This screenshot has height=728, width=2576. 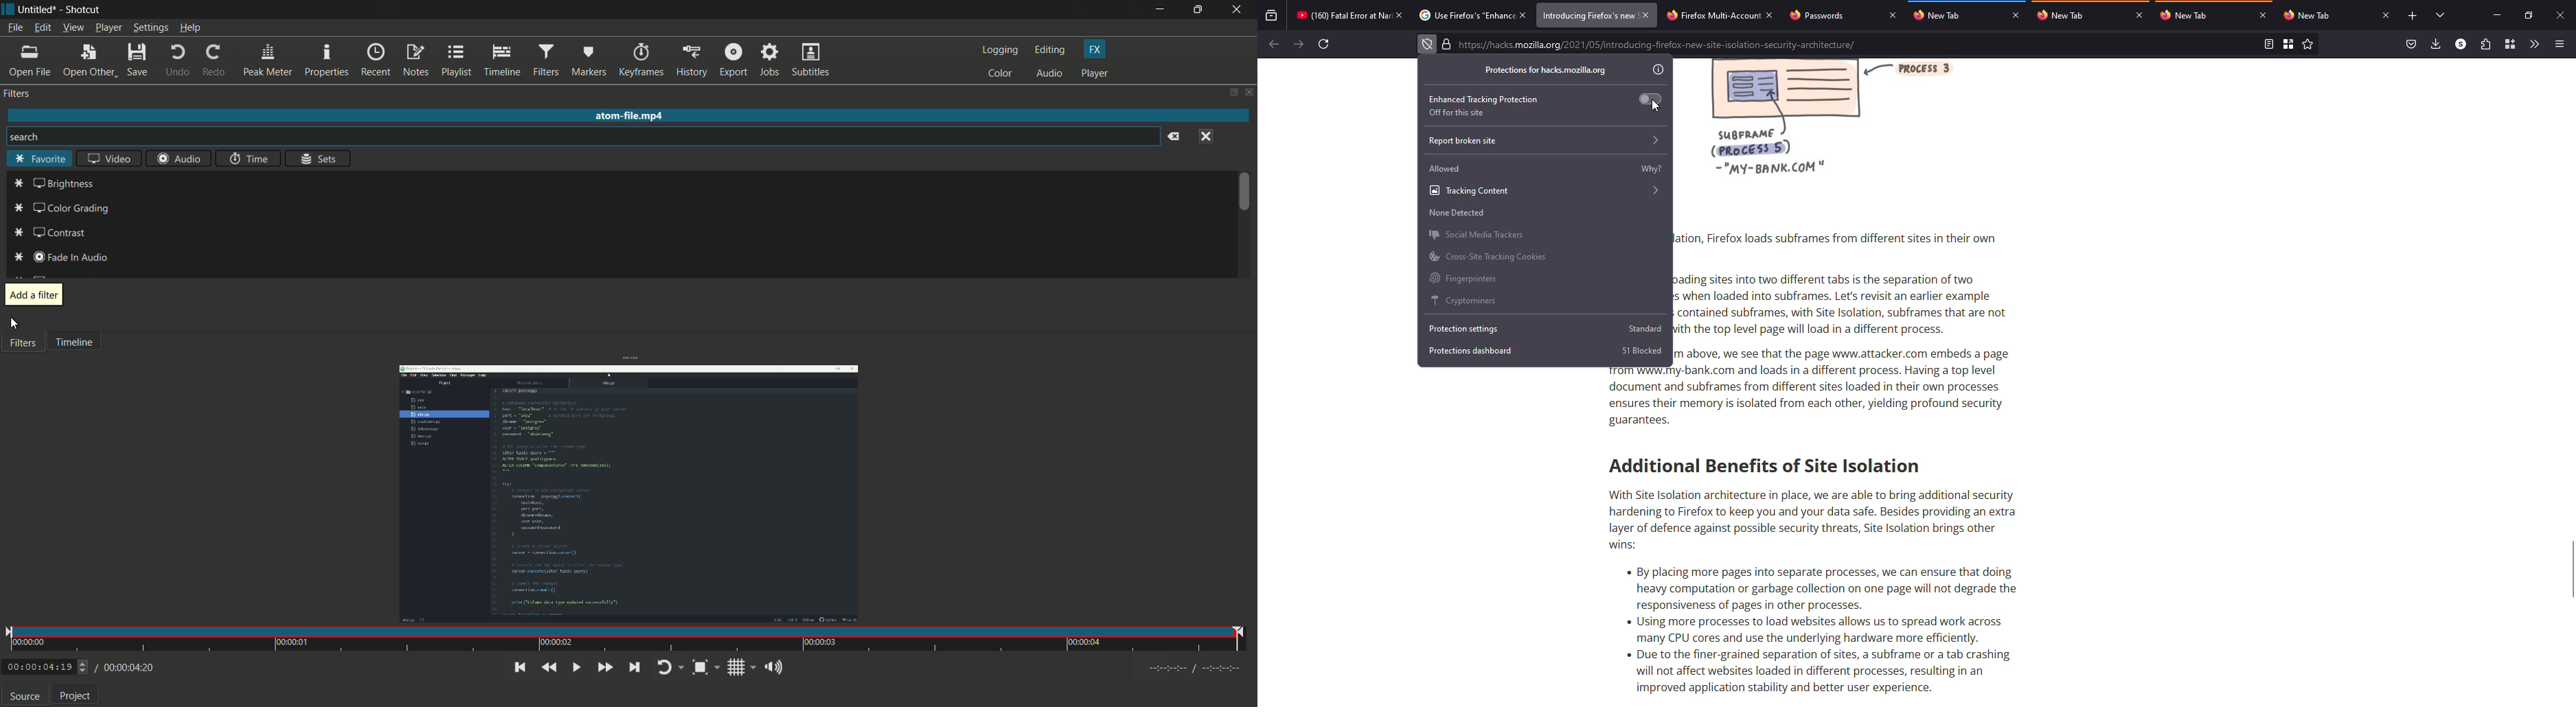 I want to click on app name, so click(x=81, y=11).